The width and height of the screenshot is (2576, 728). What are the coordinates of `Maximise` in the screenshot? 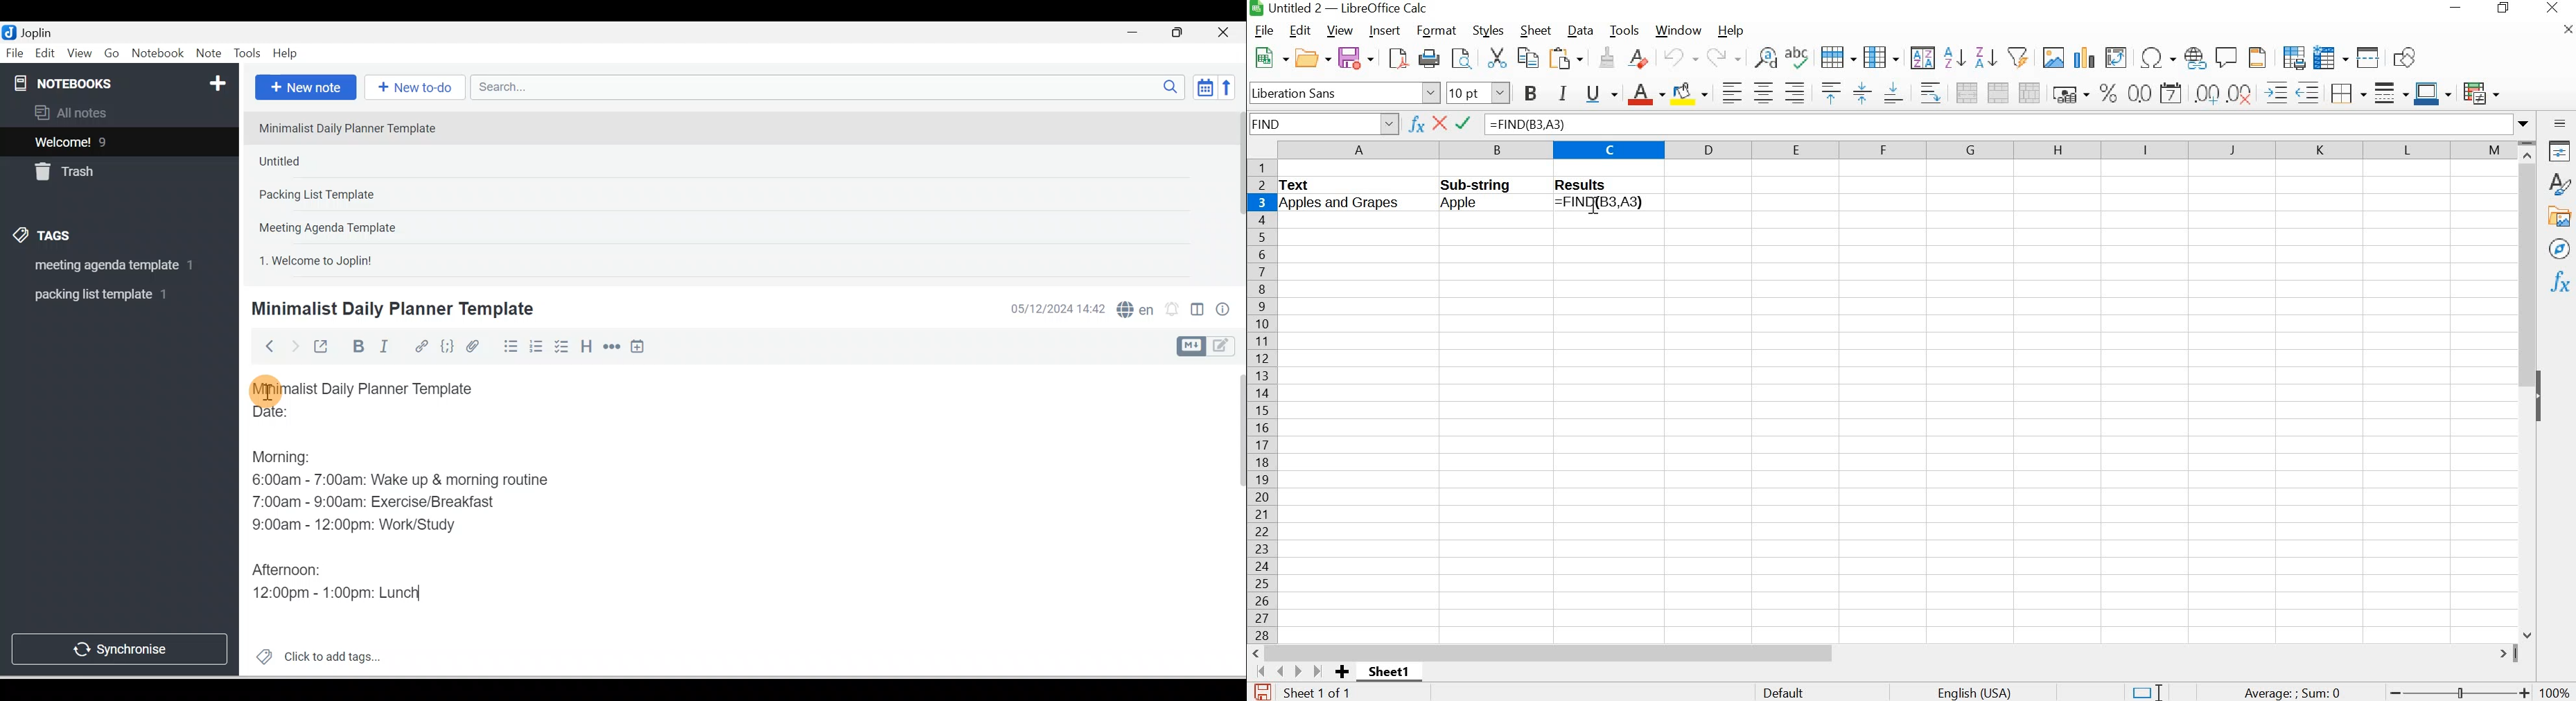 It's located at (1182, 33).